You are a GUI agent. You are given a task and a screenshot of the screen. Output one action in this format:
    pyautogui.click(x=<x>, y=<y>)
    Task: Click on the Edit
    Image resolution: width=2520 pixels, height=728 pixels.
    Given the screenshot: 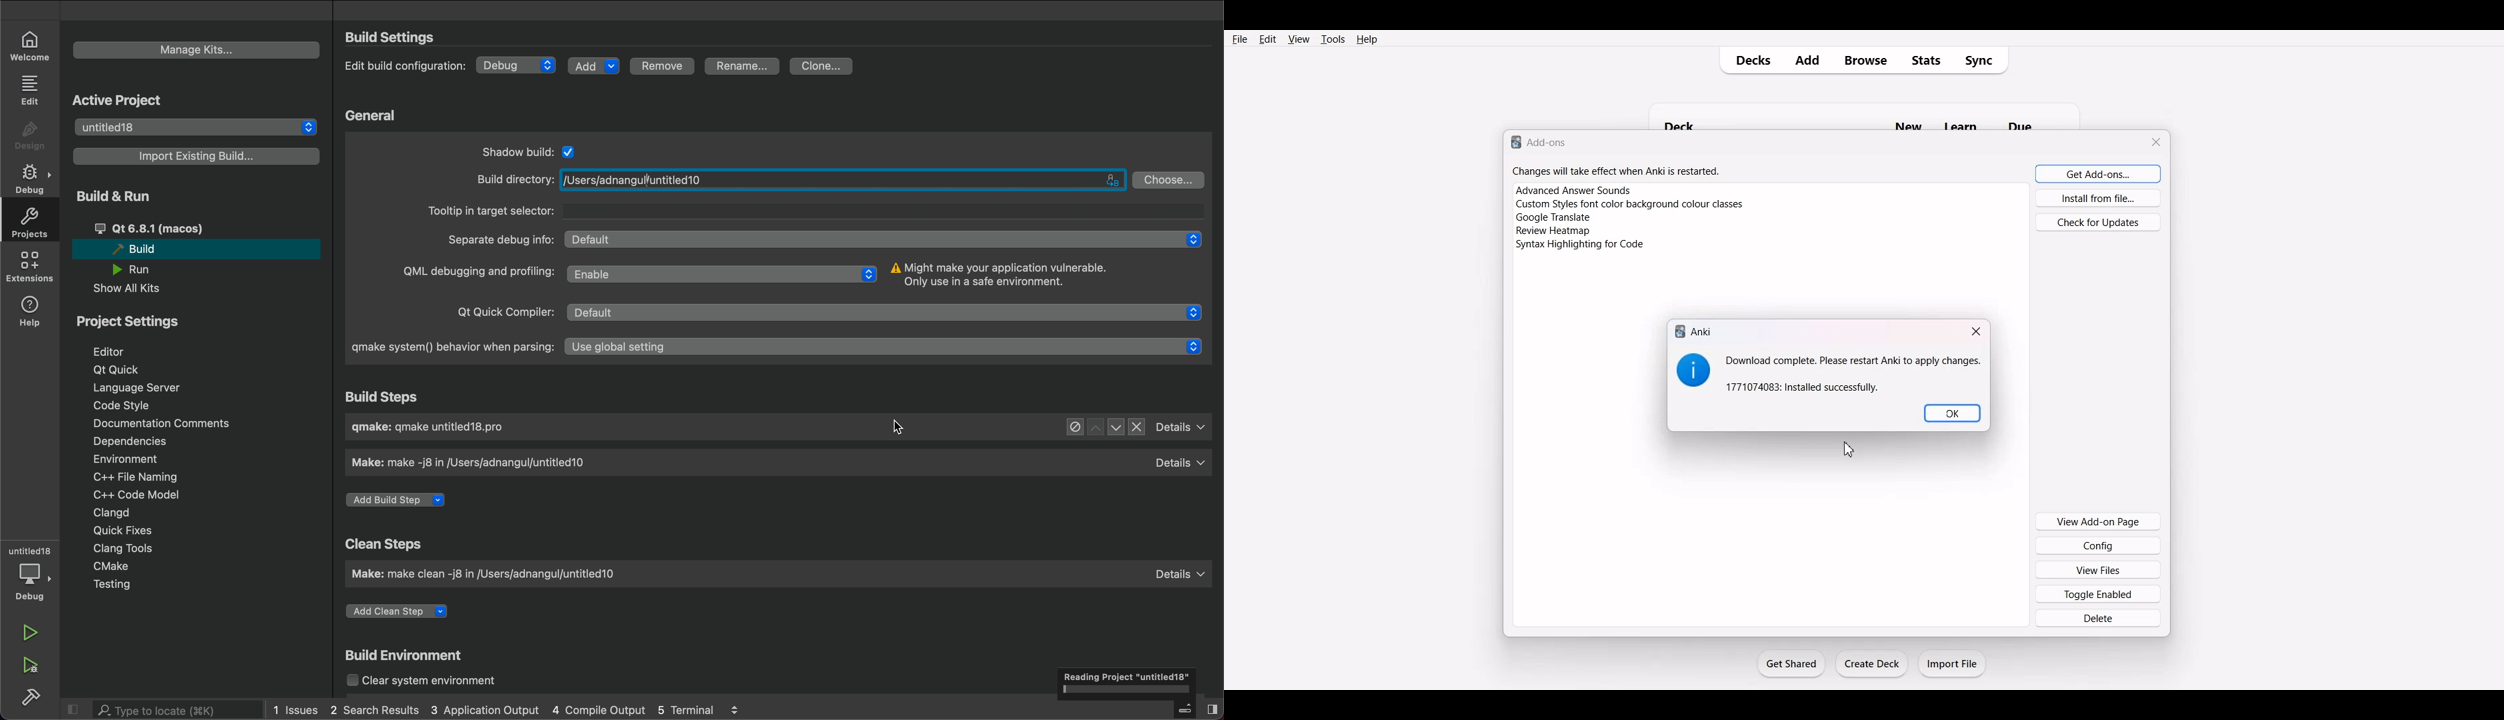 What is the action you would take?
    pyautogui.click(x=1267, y=39)
    